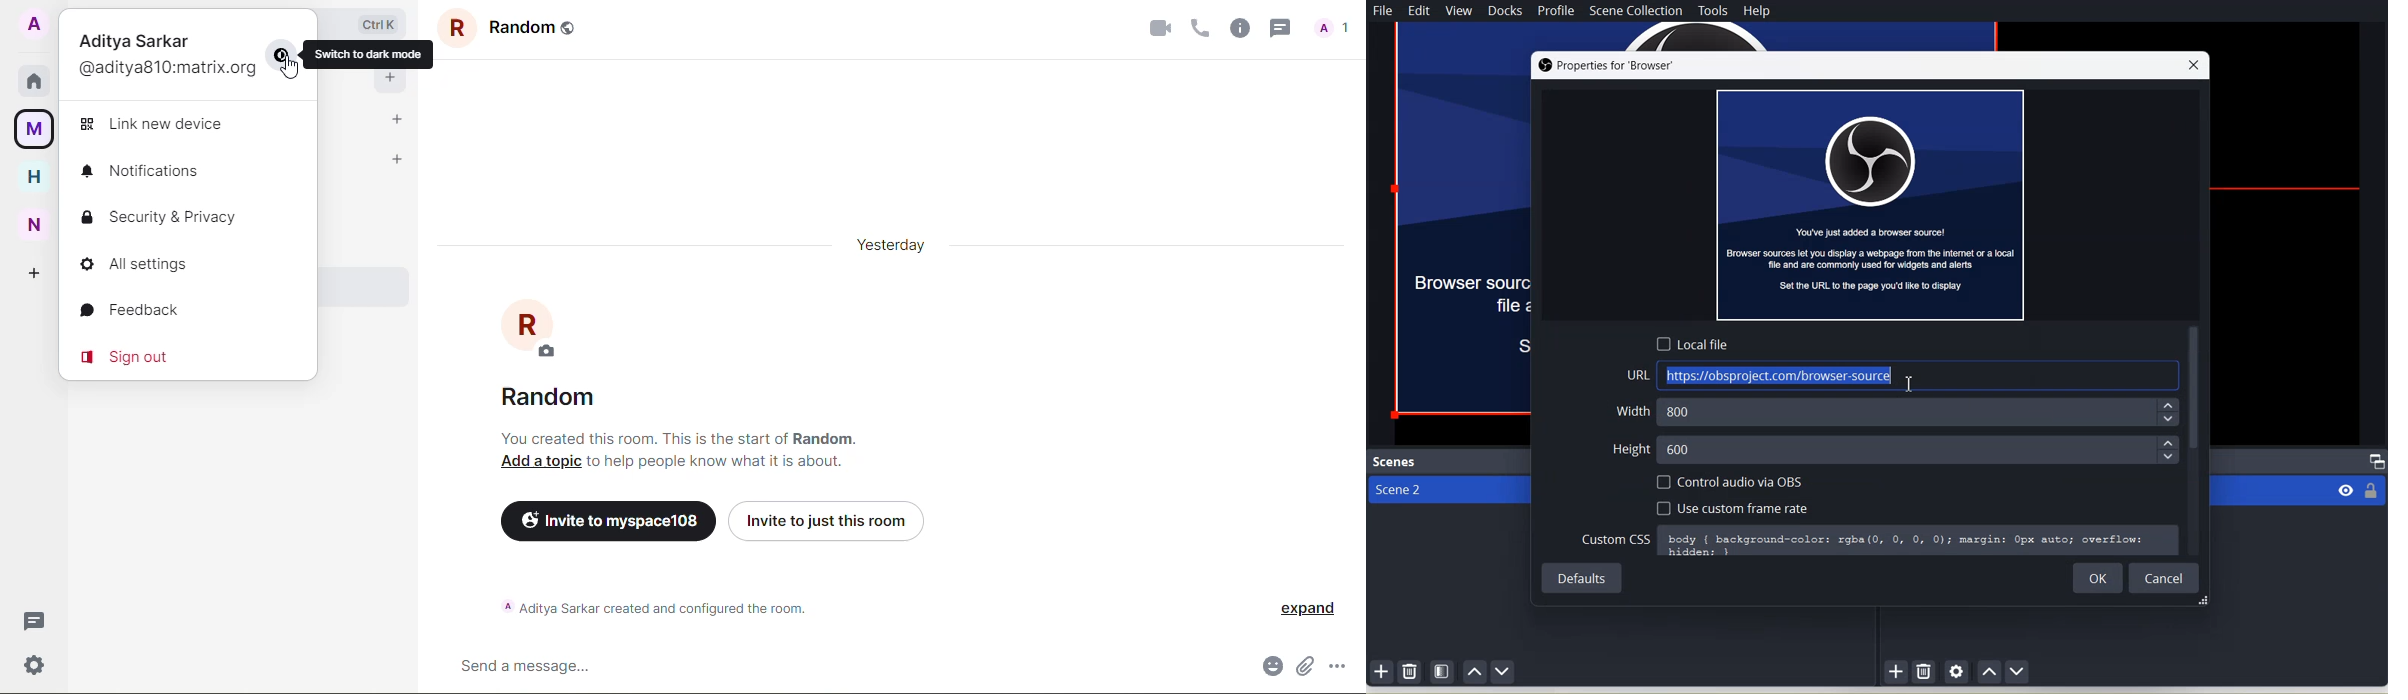 Image resolution: width=2408 pixels, height=700 pixels. Describe the element at coordinates (2195, 441) in the screenshot. I see `Vertical scroll bar` at that location.